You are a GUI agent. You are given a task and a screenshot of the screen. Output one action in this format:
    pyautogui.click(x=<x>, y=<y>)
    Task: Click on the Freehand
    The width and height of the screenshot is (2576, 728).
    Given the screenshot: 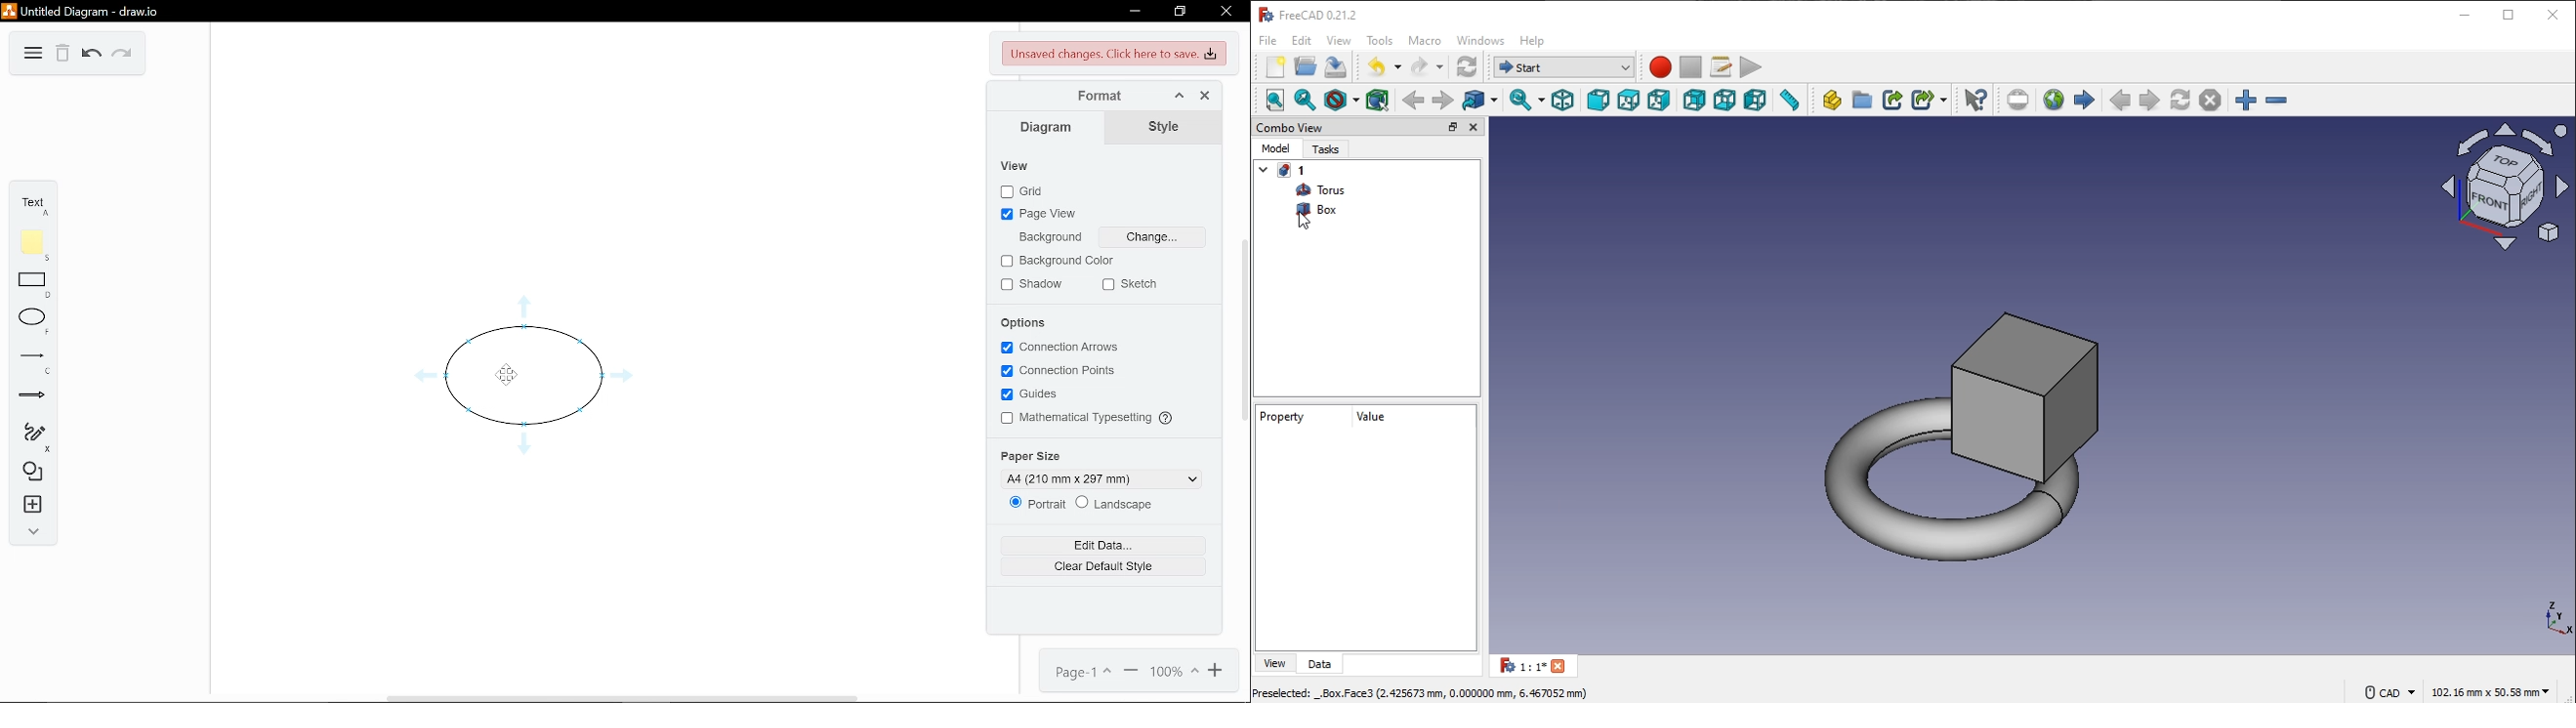 What is the action you would take?
    pyautogui.click(x=32, y=434)
    